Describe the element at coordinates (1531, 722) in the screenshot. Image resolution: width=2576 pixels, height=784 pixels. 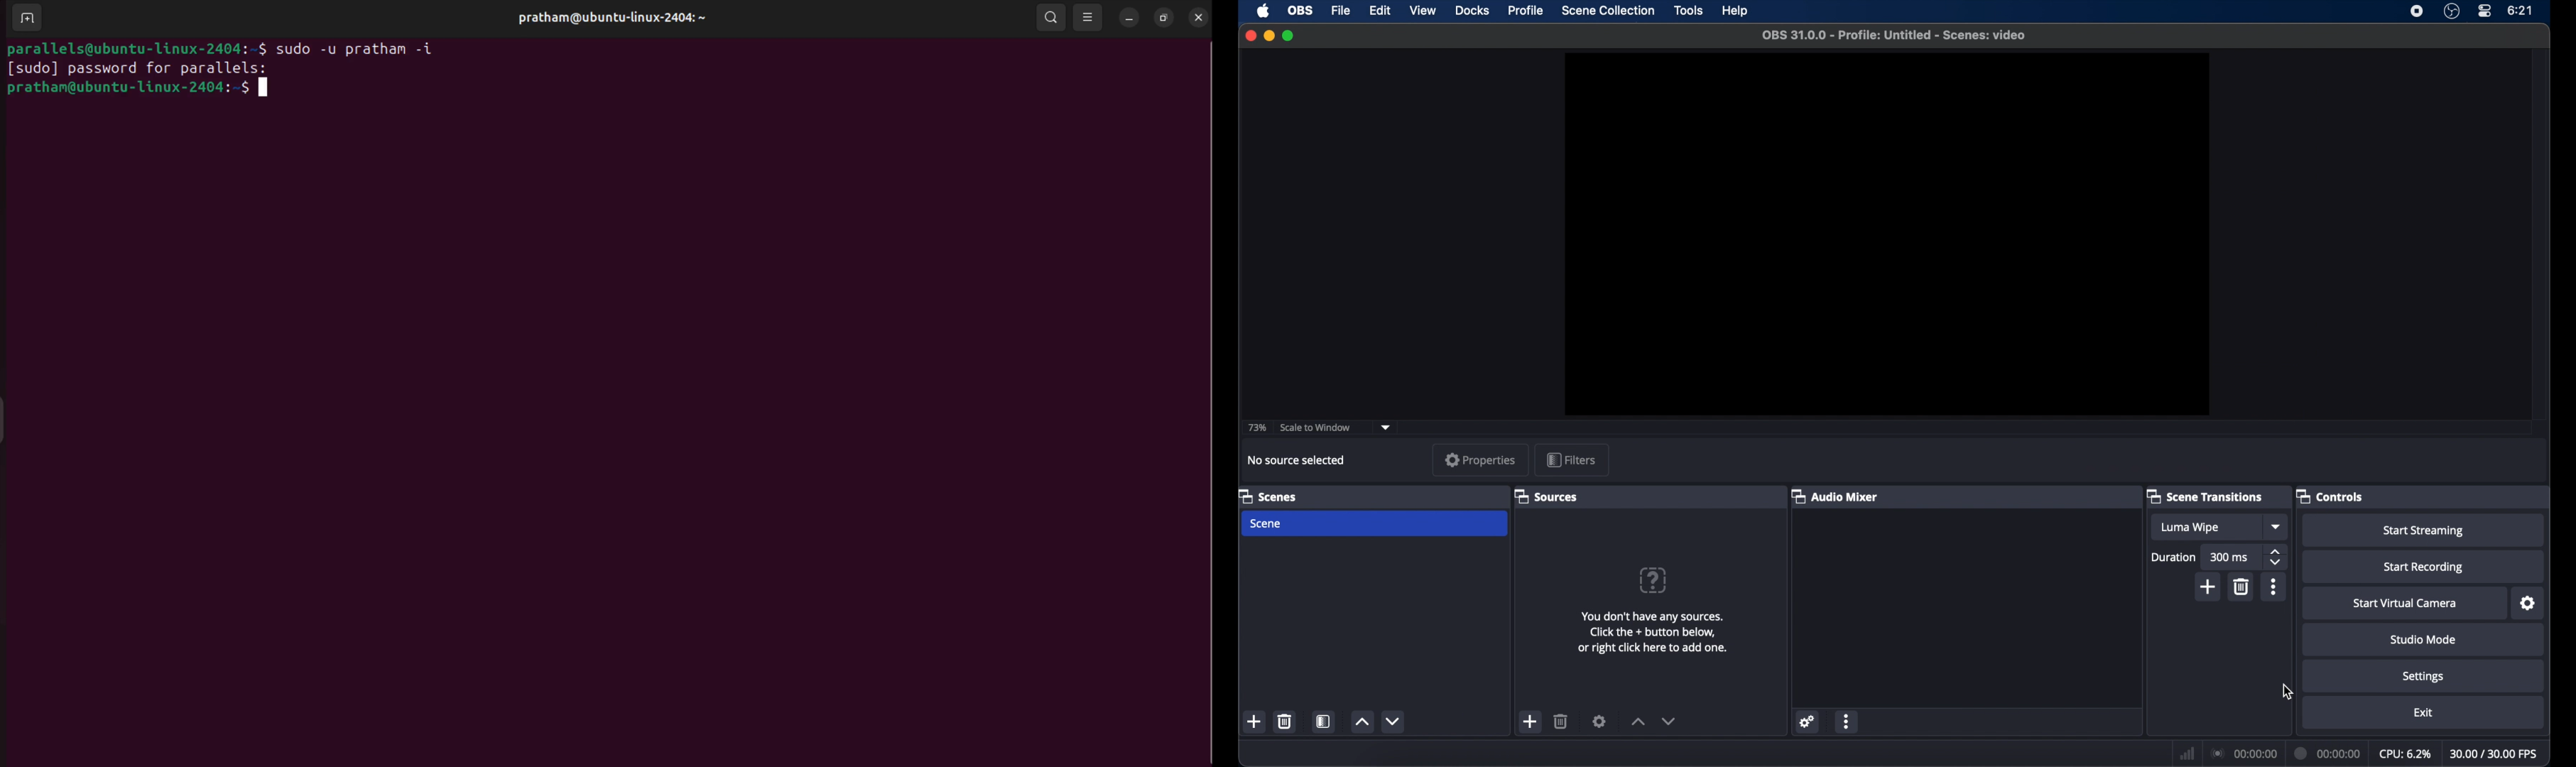
I see `add` at that location.